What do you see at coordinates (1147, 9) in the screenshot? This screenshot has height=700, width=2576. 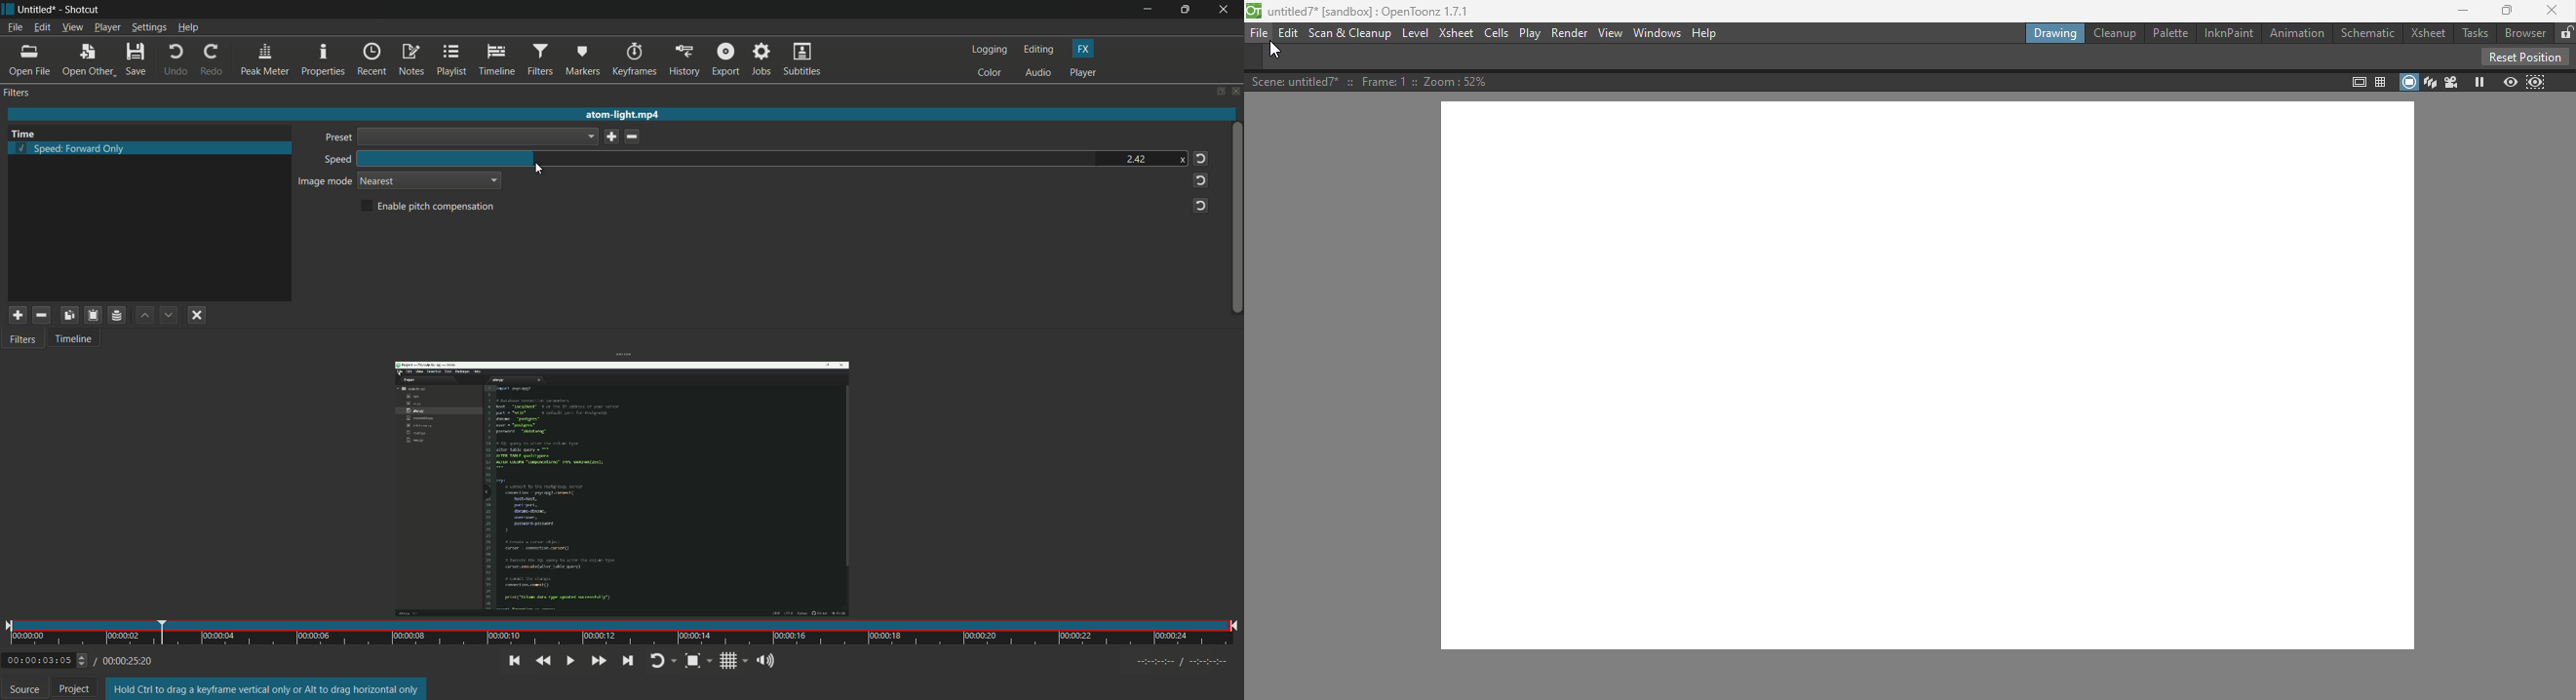 I see `minimize` at bounding box center [1147, 9].